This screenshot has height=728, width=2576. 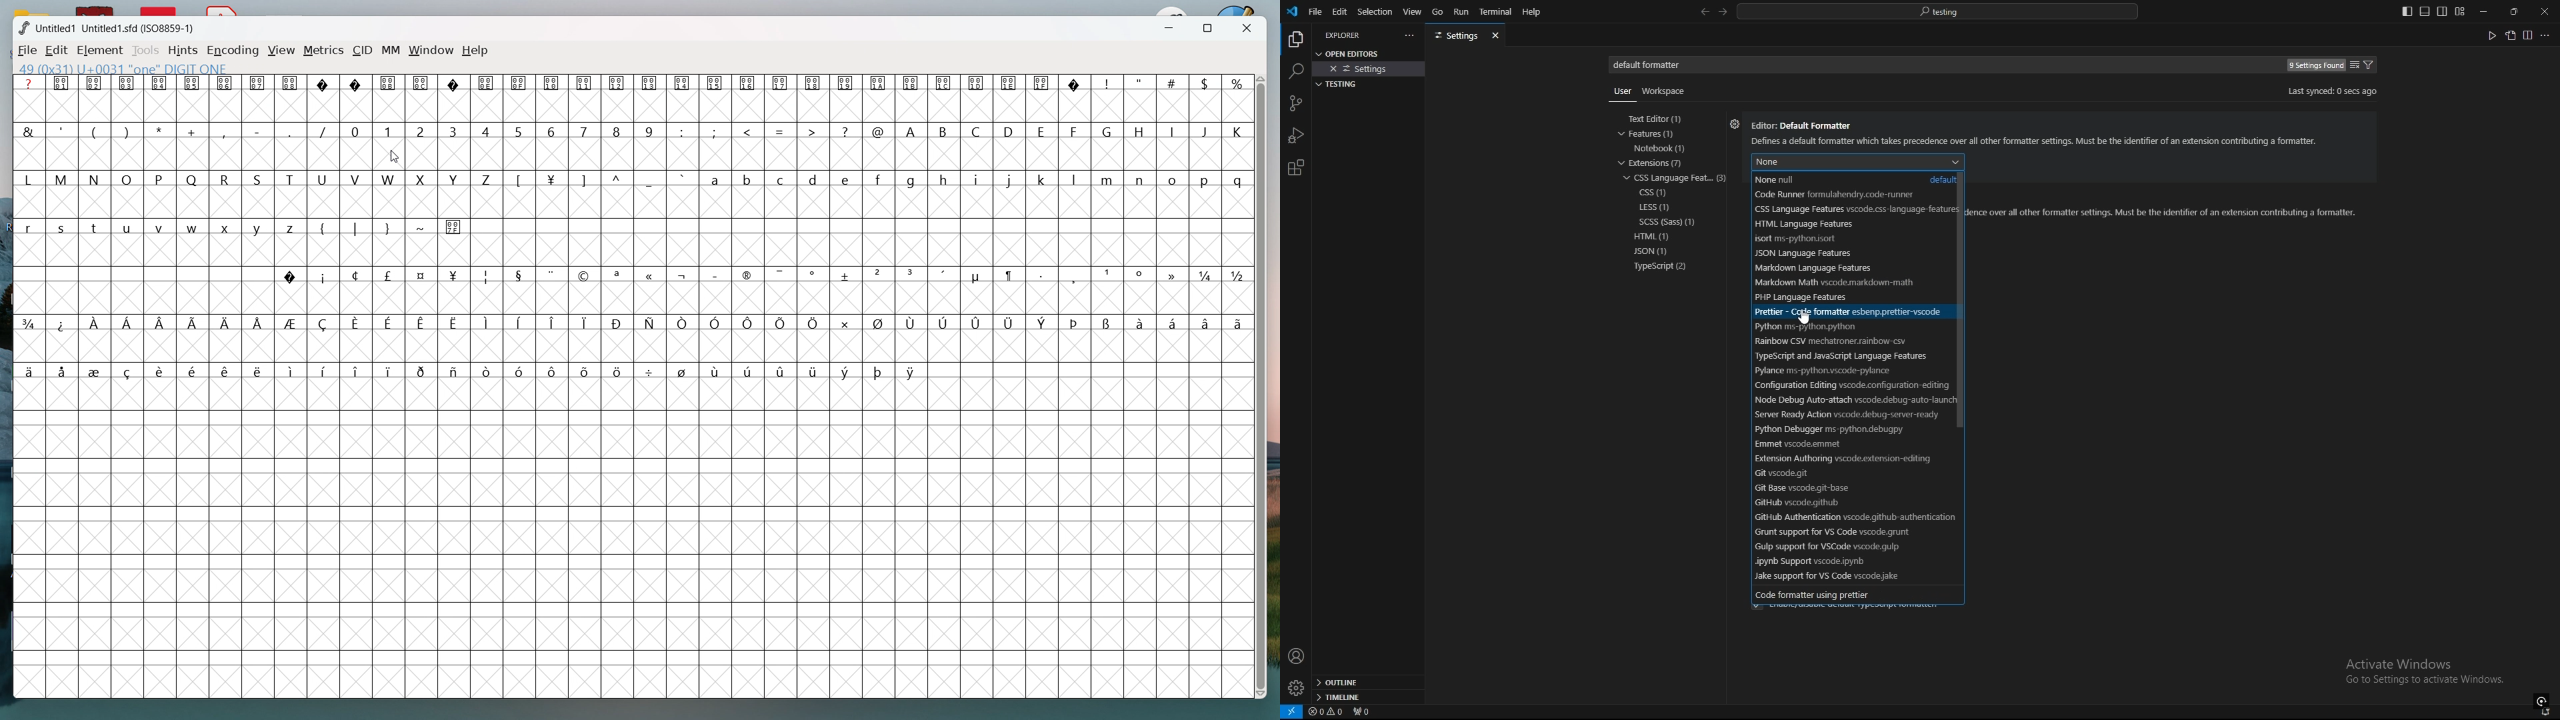 What do you see at coordinates (783, 371) in the screenshot?
I see `symbol` at bounding box center [783, 371].